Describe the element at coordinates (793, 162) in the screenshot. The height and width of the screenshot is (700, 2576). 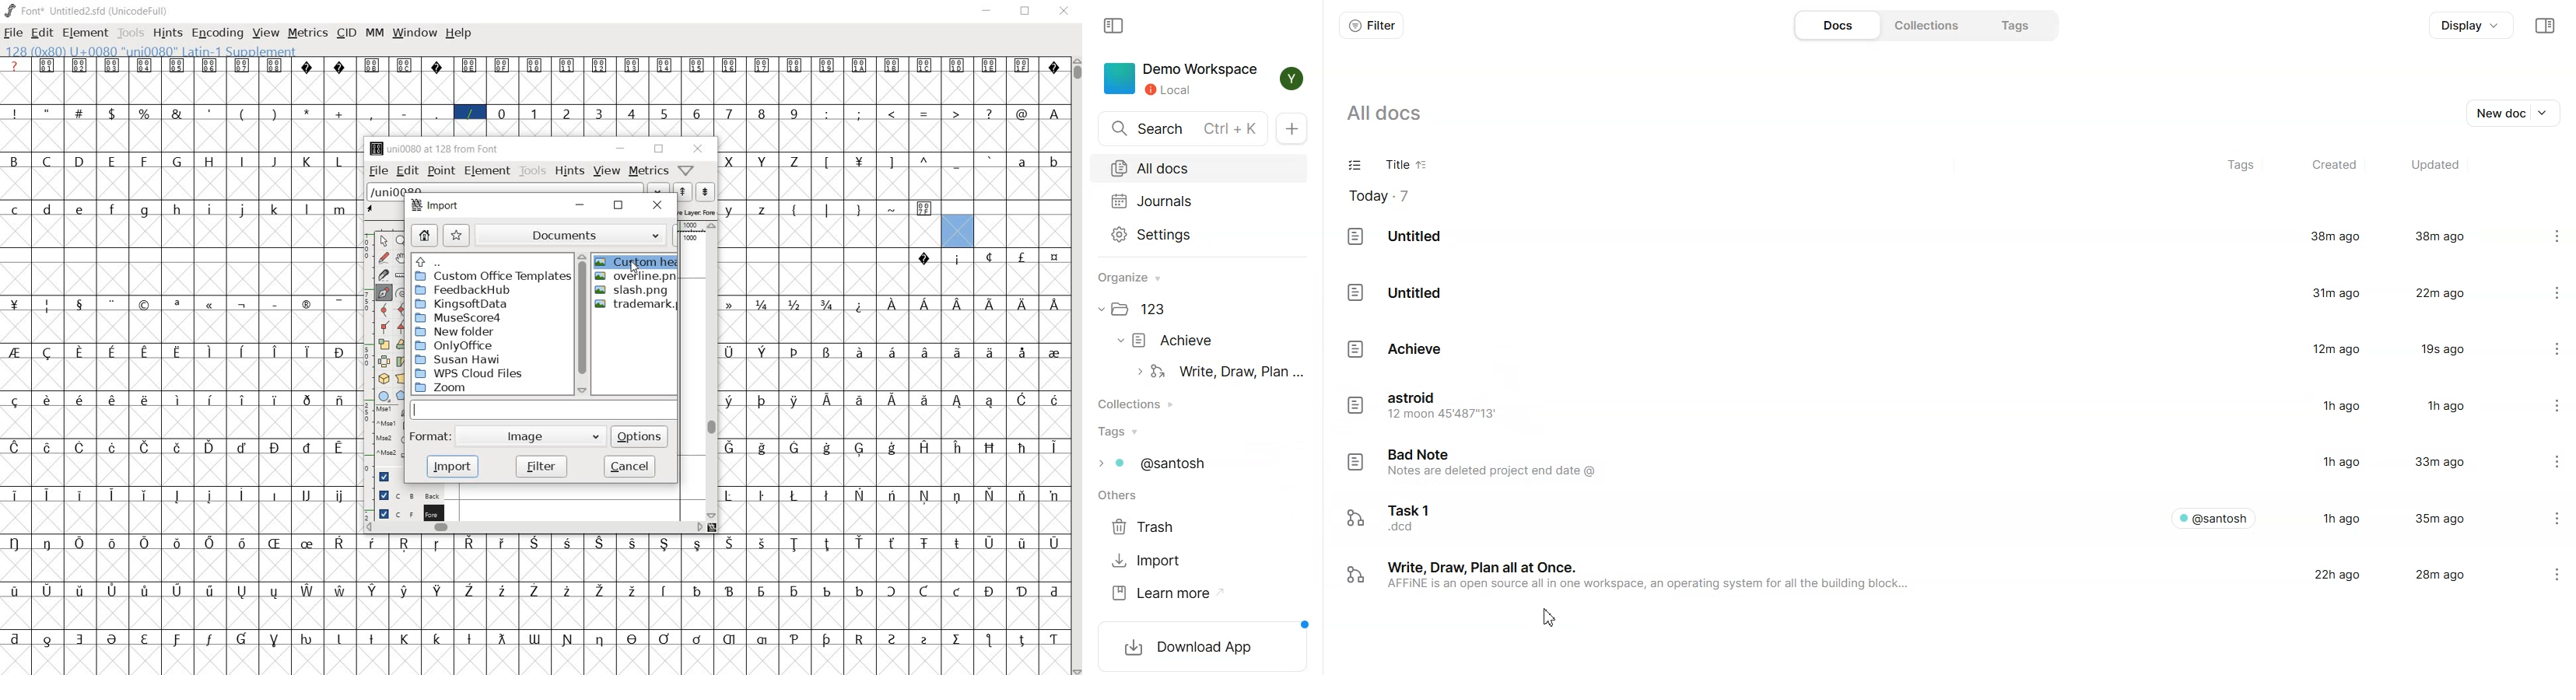
I see `glyph` at that location.